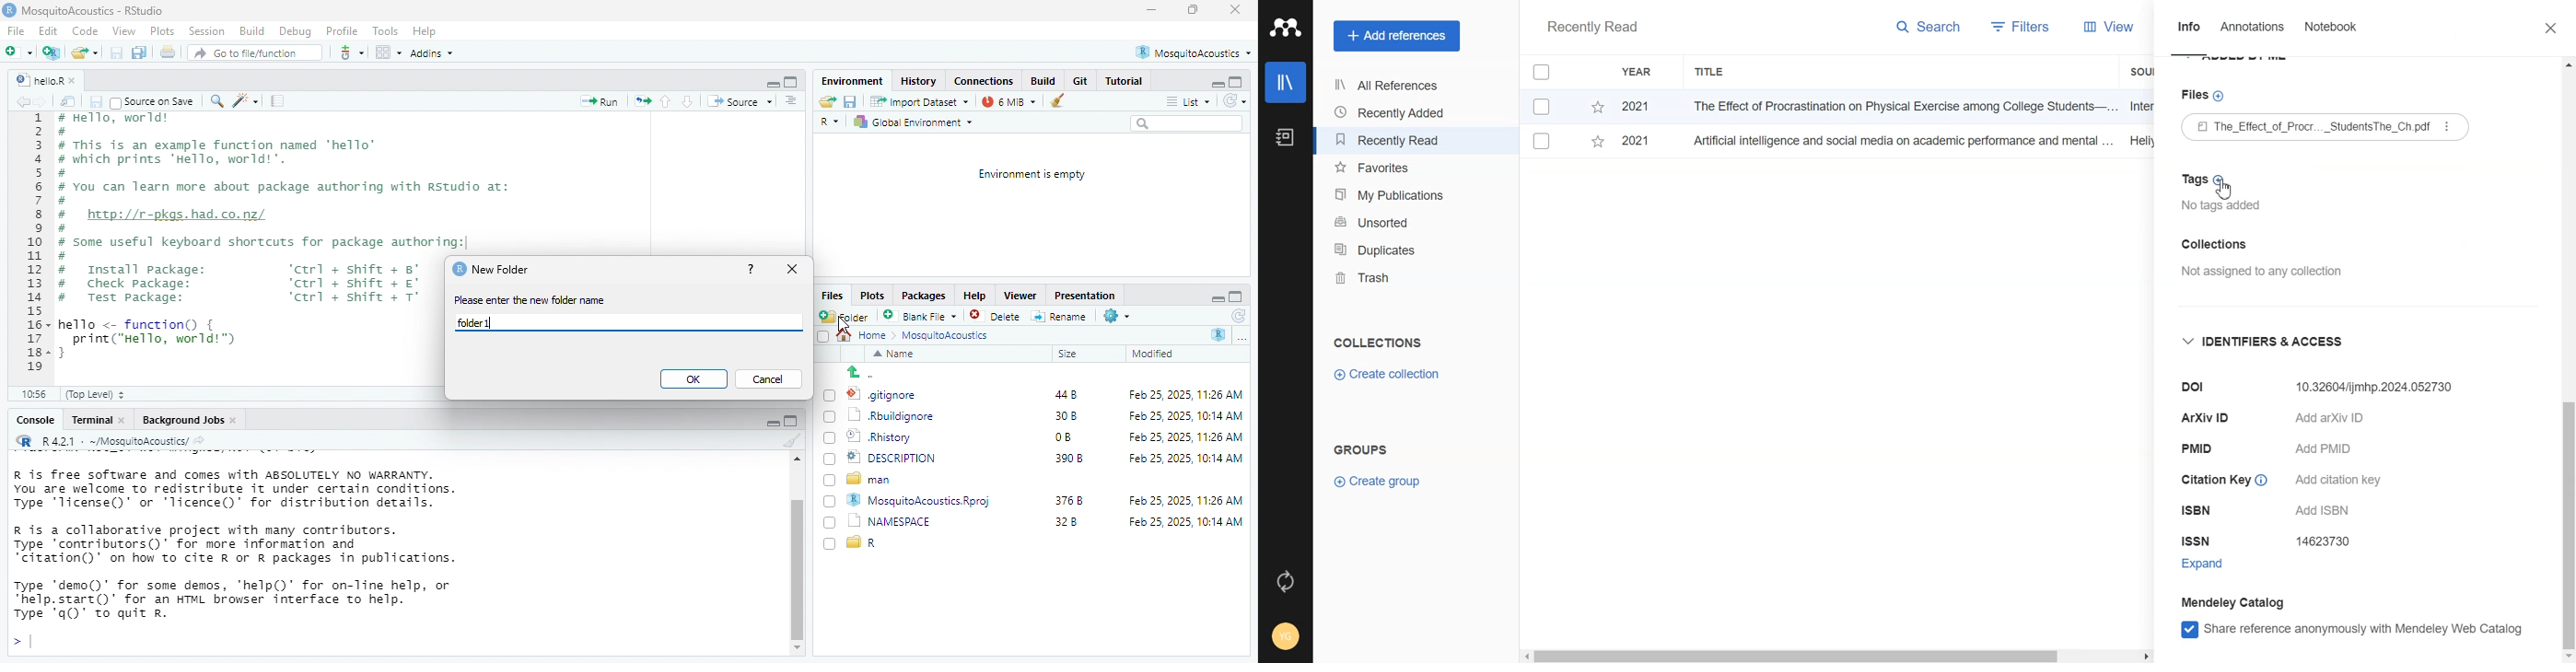 The width and height of the screenshot is (2576, 672). What do you see at coordinates (923, 101) in the screenshot?
I see `import Dataset ~` at bounding box center [923, 101].